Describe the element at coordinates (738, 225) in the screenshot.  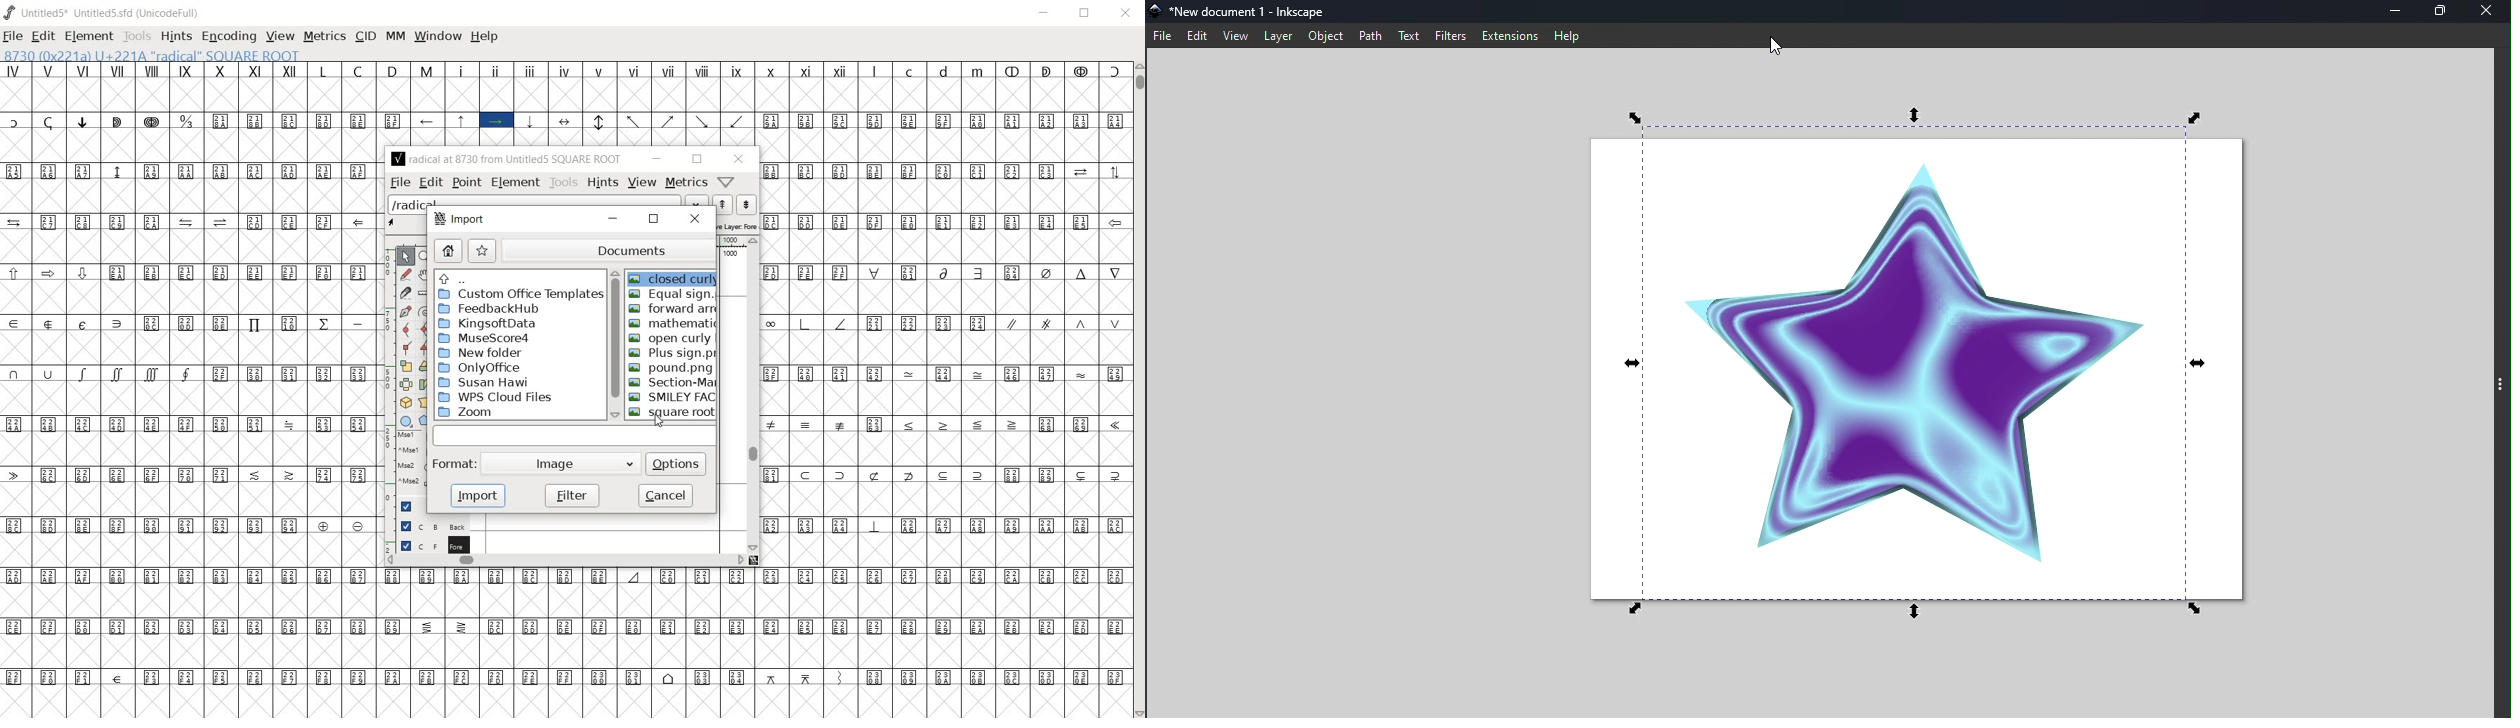
I see `active layer: Fore` at that location.